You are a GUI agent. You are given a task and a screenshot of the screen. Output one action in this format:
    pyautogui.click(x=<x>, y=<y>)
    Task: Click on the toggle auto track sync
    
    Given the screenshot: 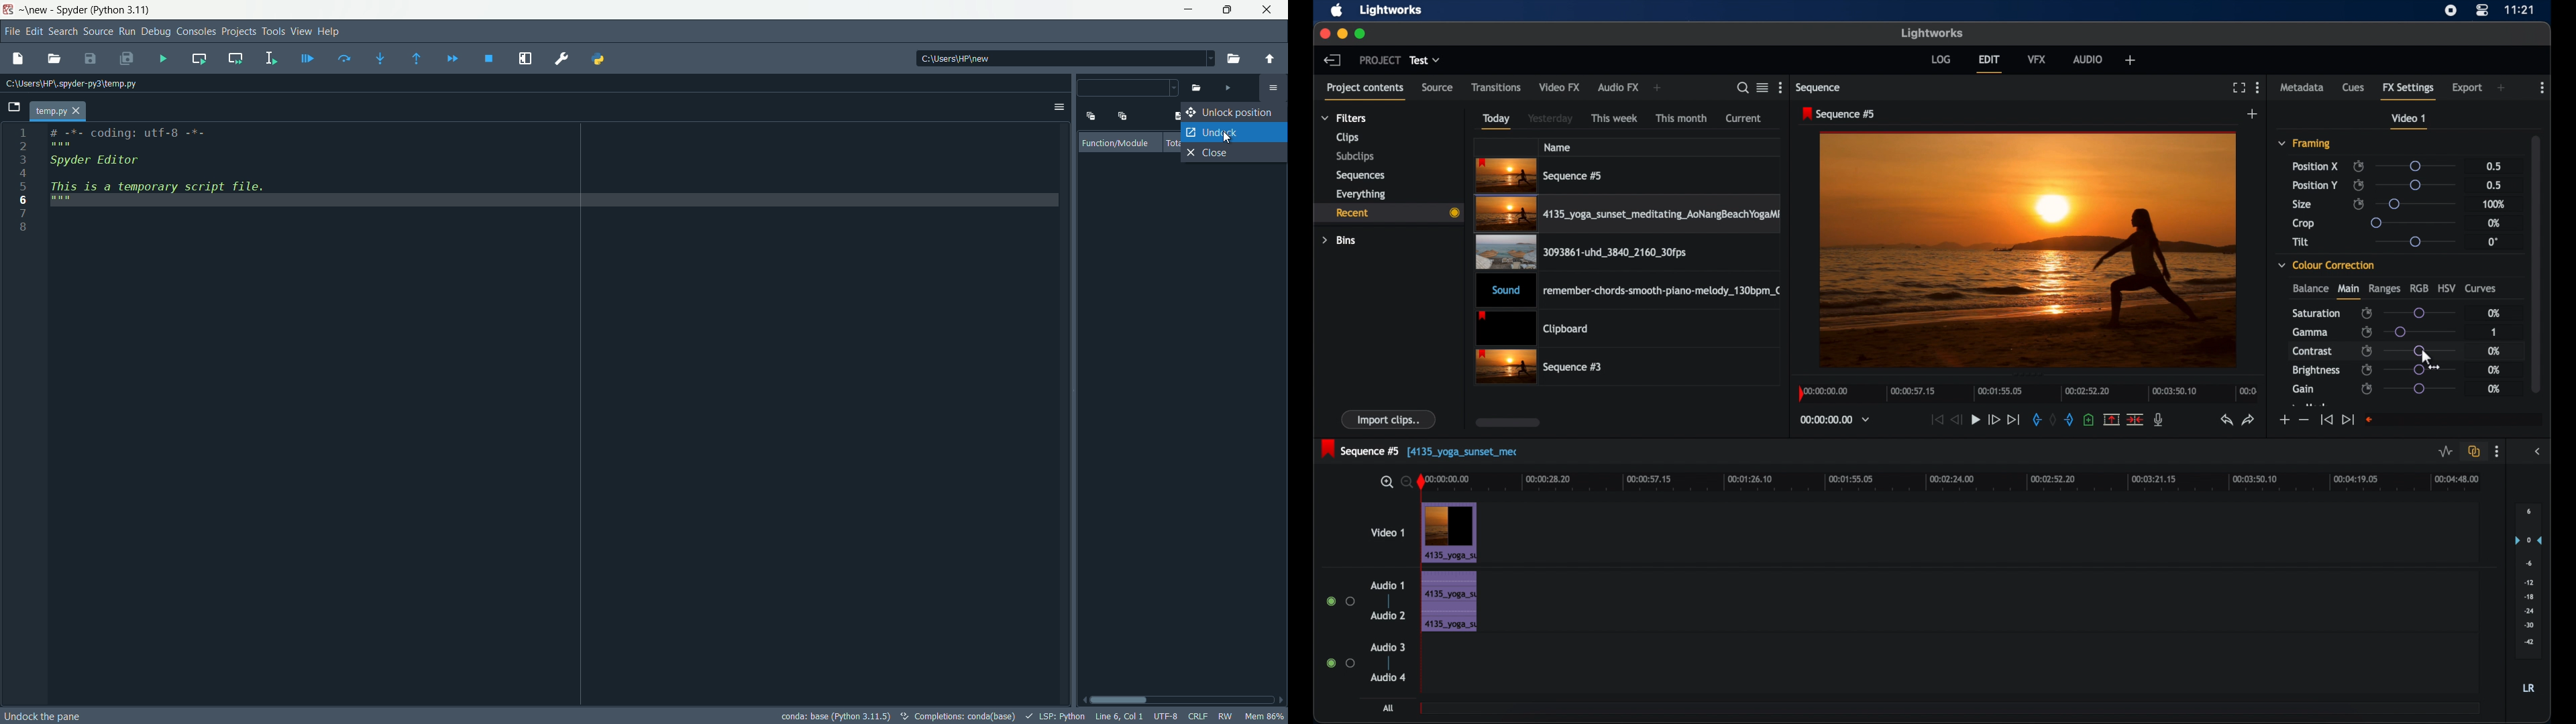 What is the action you would take?
    pyautogui.click(x=2474, y=452)
    